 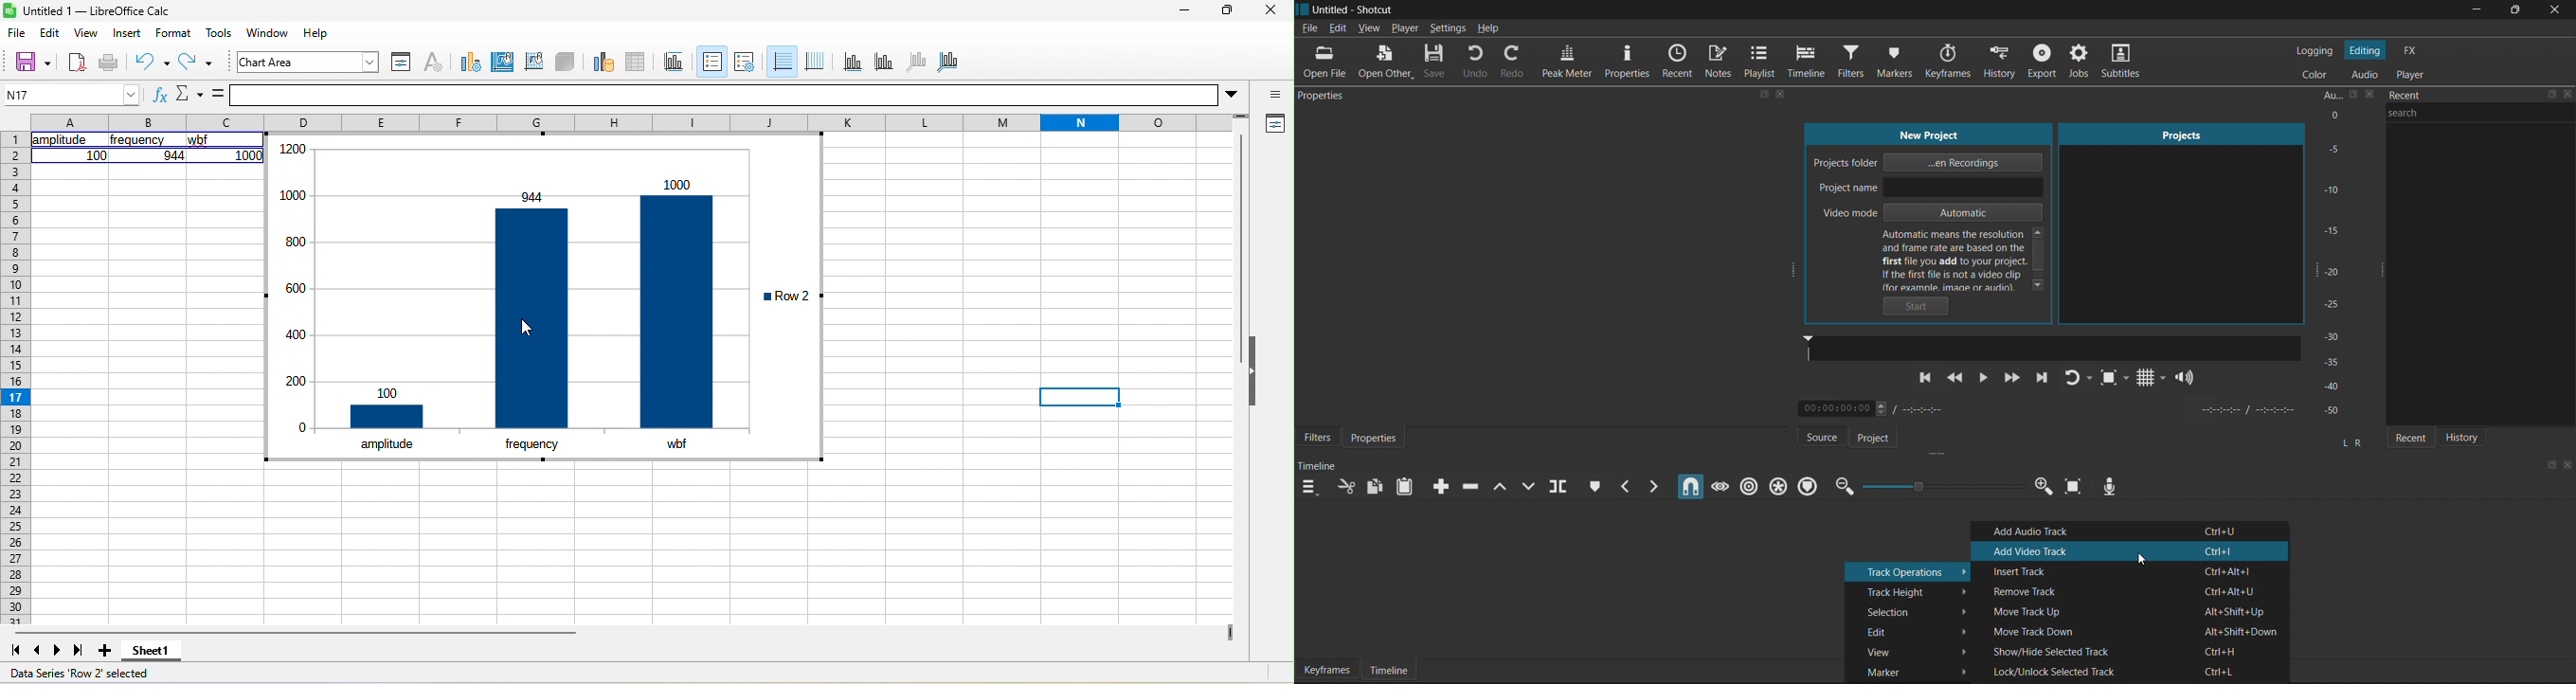 What do you see at coordinates (2044, 63) in the screenshot?
I see `Export` at bounding box center [2044, 63].